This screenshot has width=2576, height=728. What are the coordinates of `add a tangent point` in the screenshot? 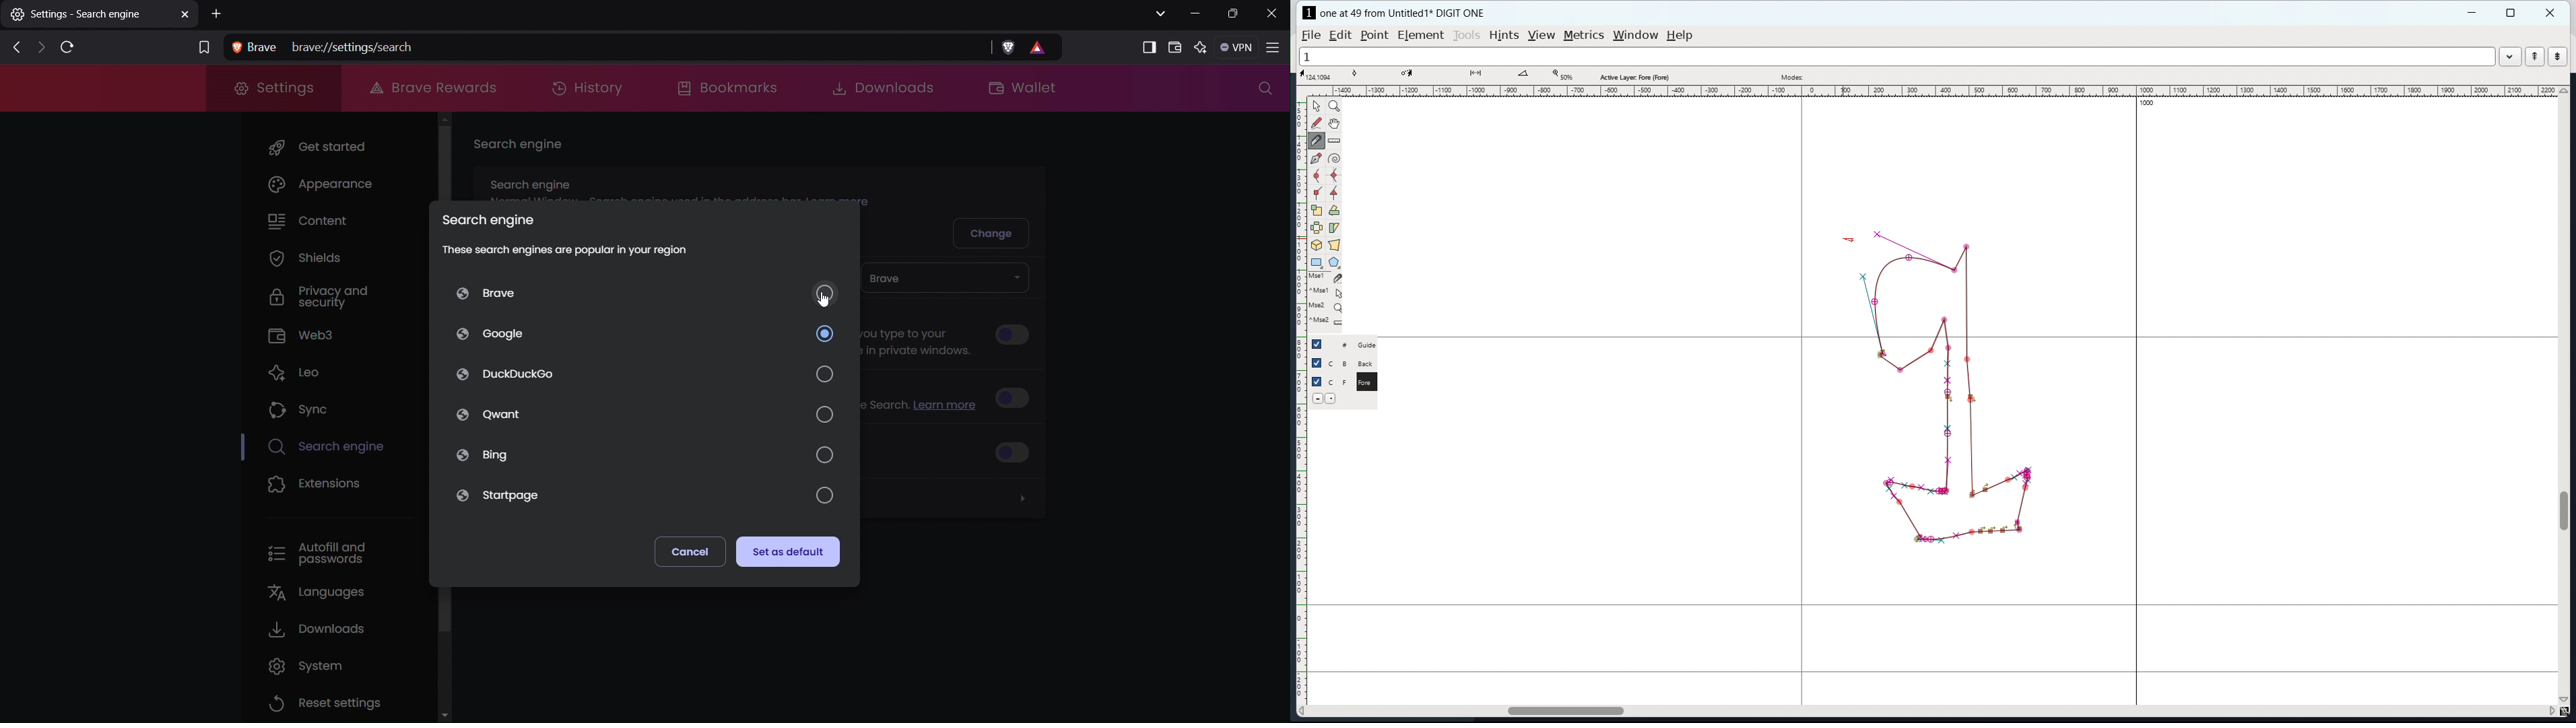 It's located at (1335, 193).